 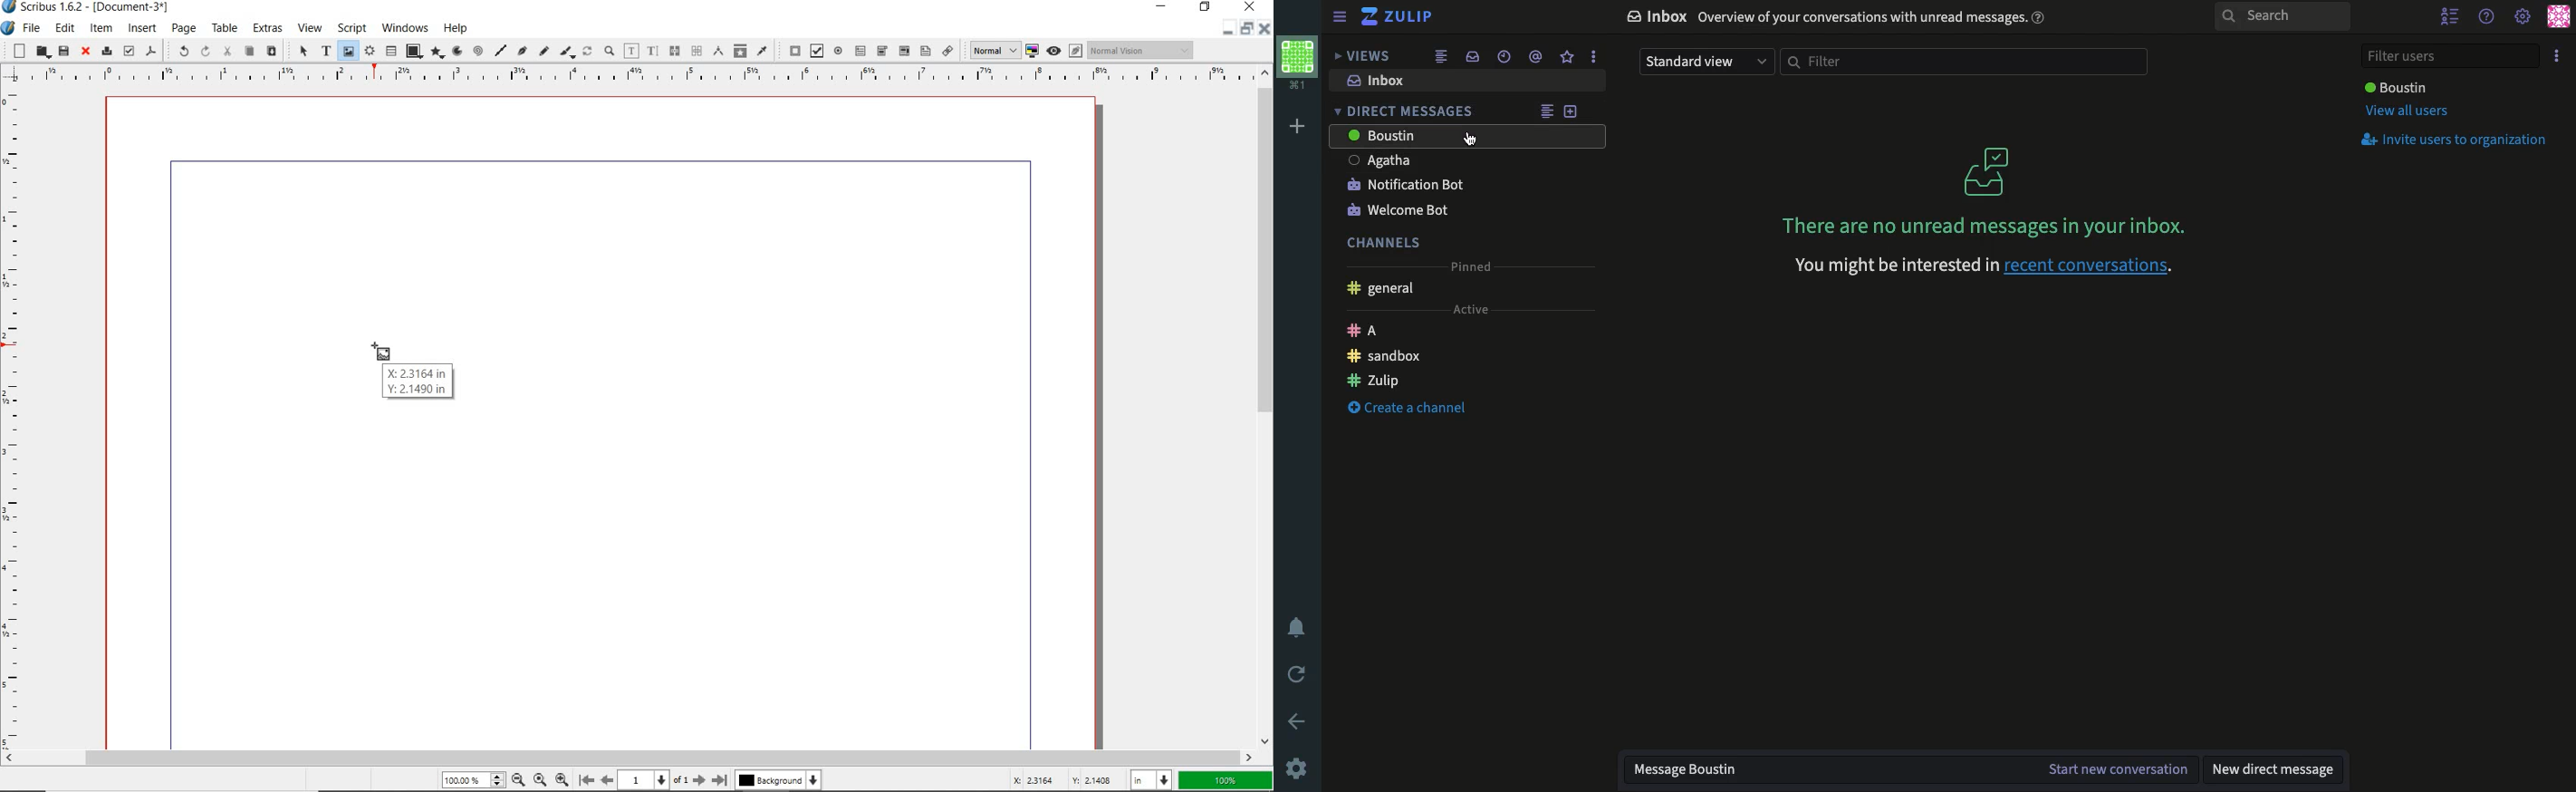 What do you see at coordinates (1535, 57) in the screenshot?
I see `Tagged` at bounding box center [1535, 57].